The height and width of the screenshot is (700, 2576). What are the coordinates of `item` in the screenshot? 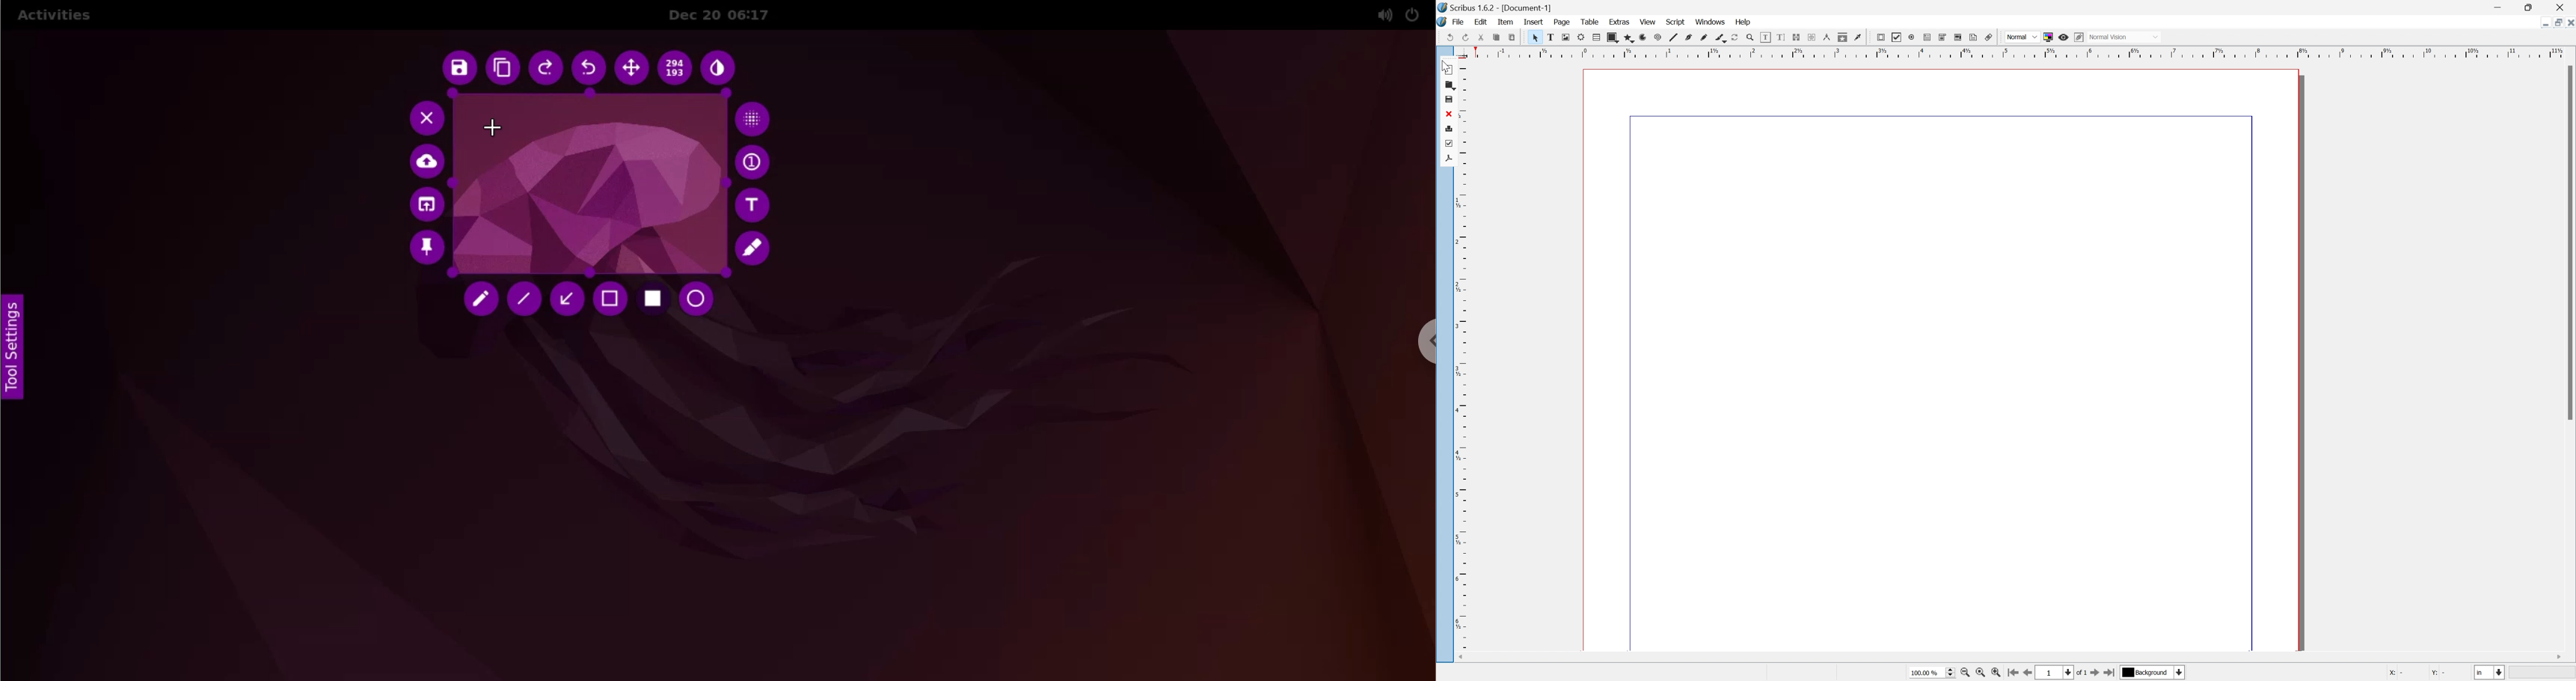 It's located at (1506, 22).